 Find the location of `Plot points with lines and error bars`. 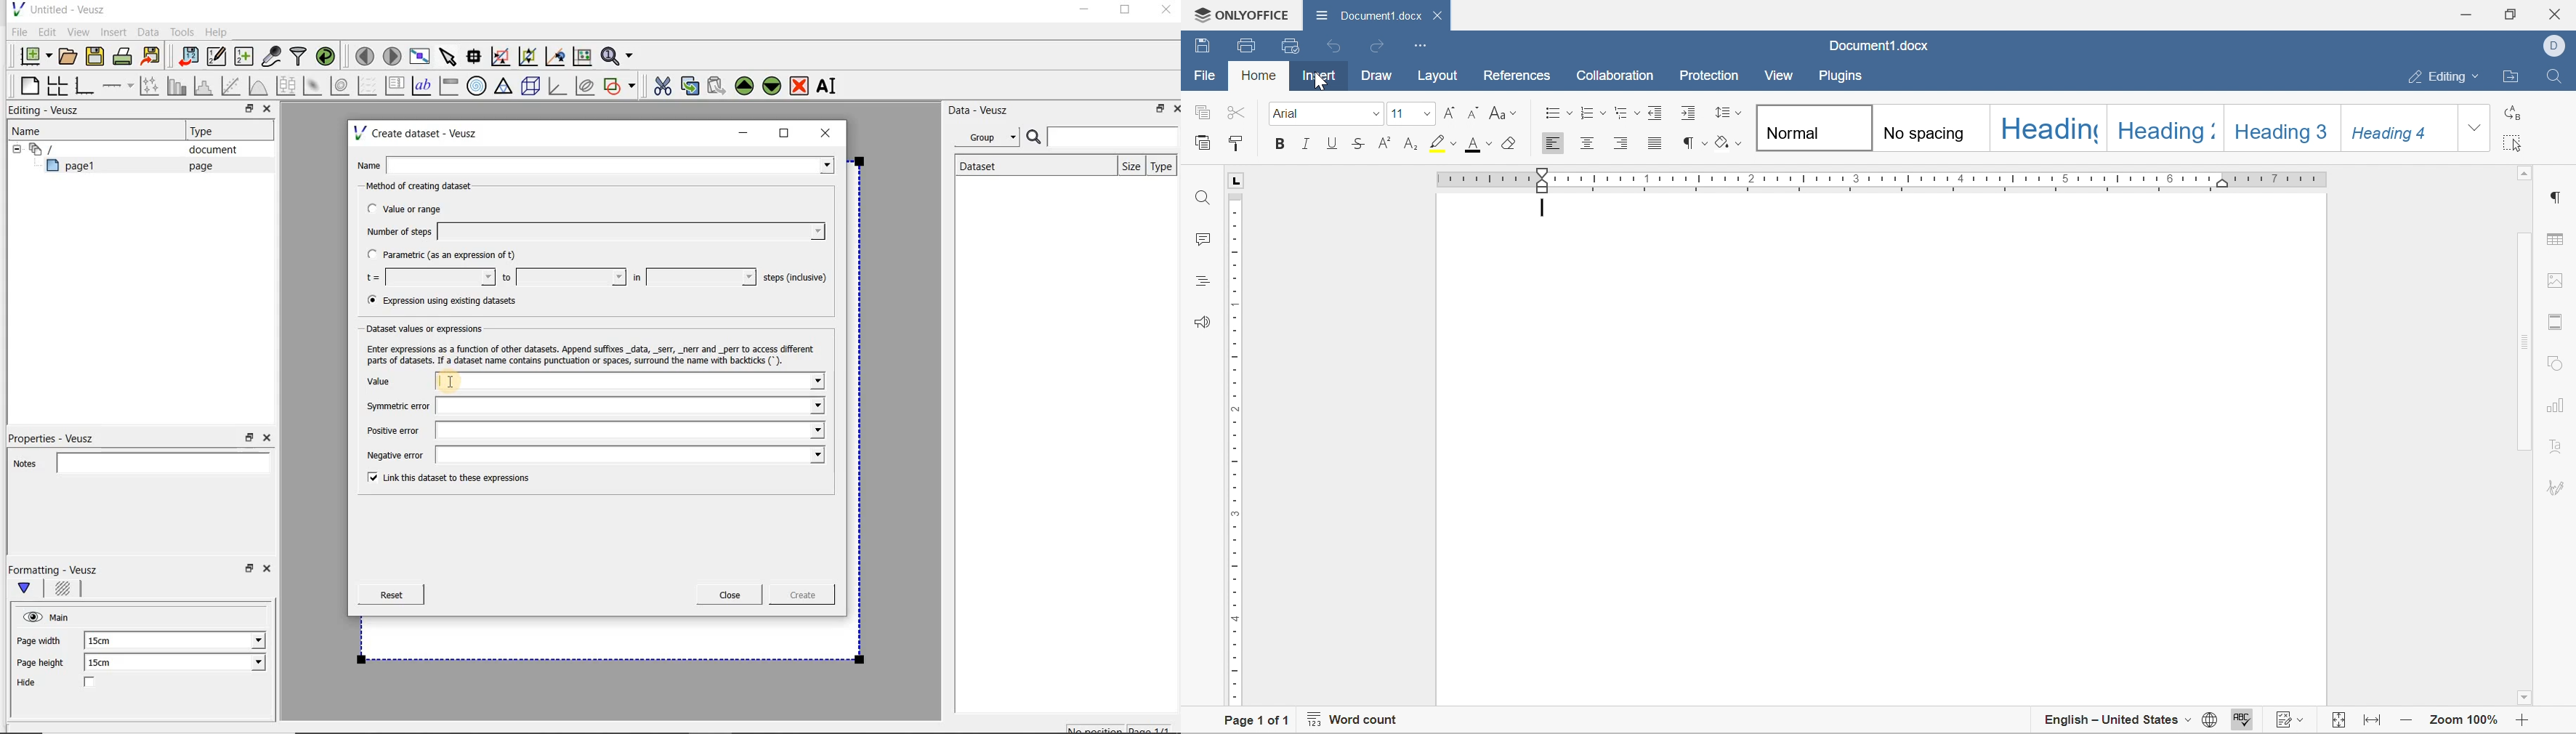

Plot points with lines and error bars is located at coordinates (150, 85).